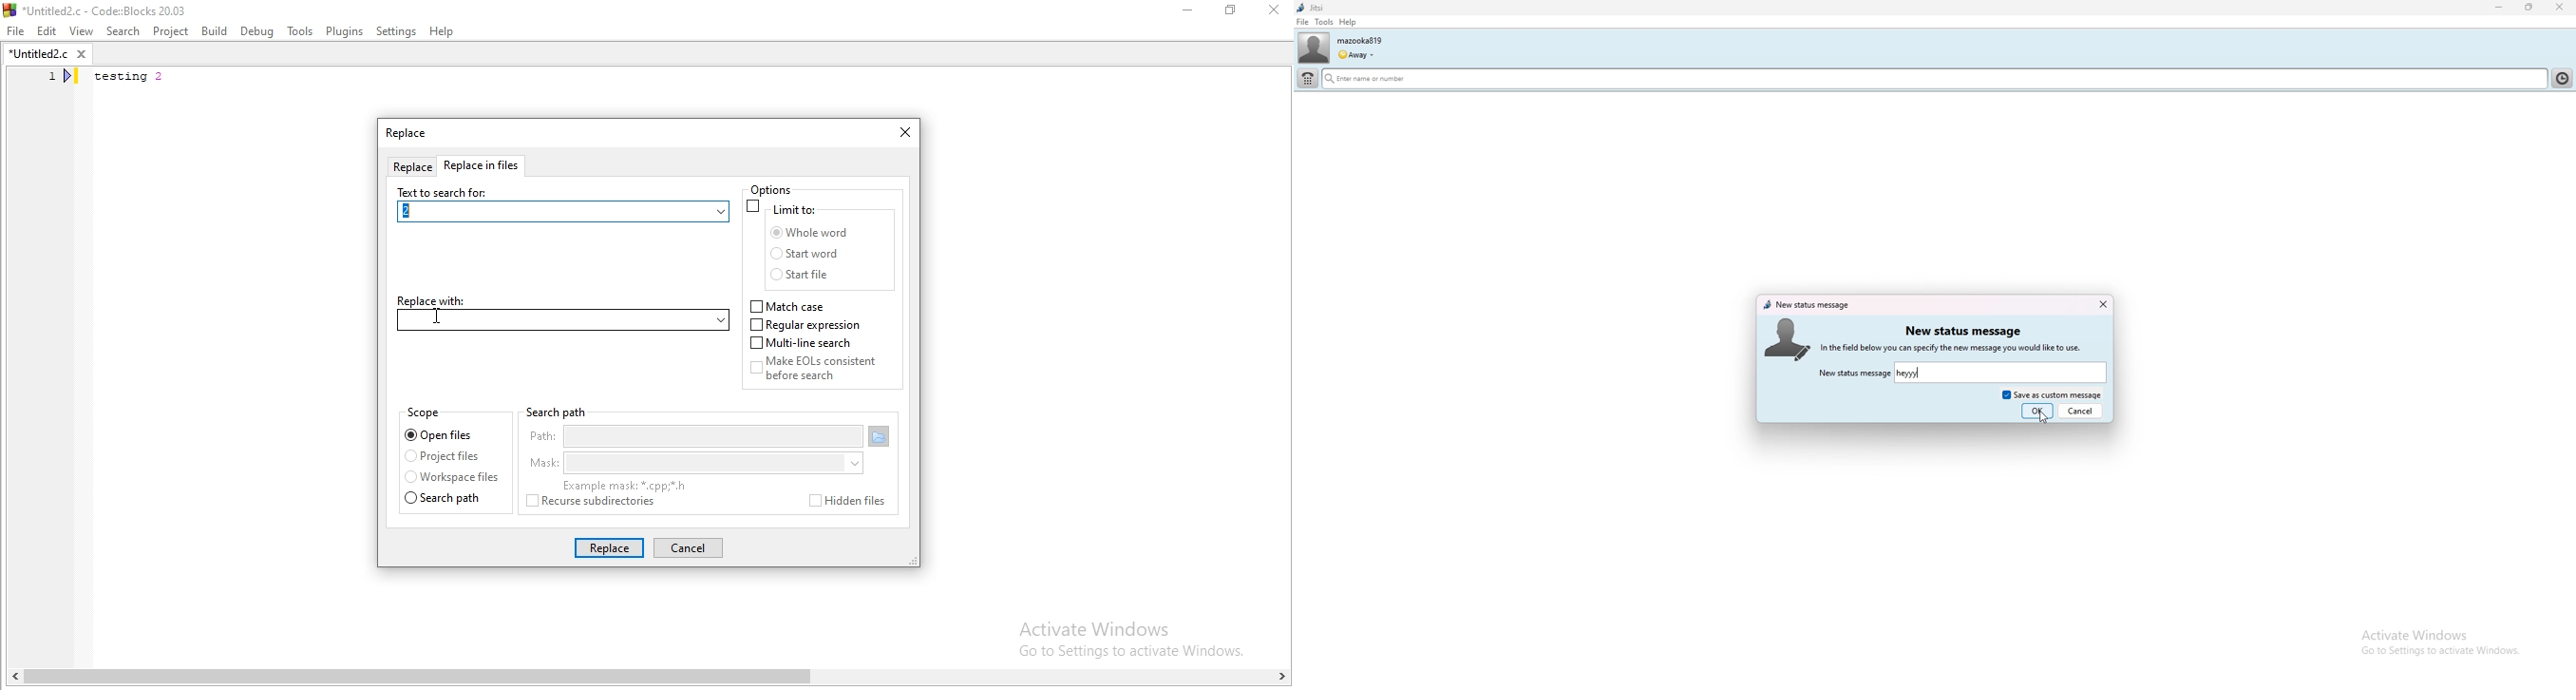 The height and width of the screenshot is (700, 2576). Describe the element at coordinates (783, 189) in the screenshot. I see `options` at that location.